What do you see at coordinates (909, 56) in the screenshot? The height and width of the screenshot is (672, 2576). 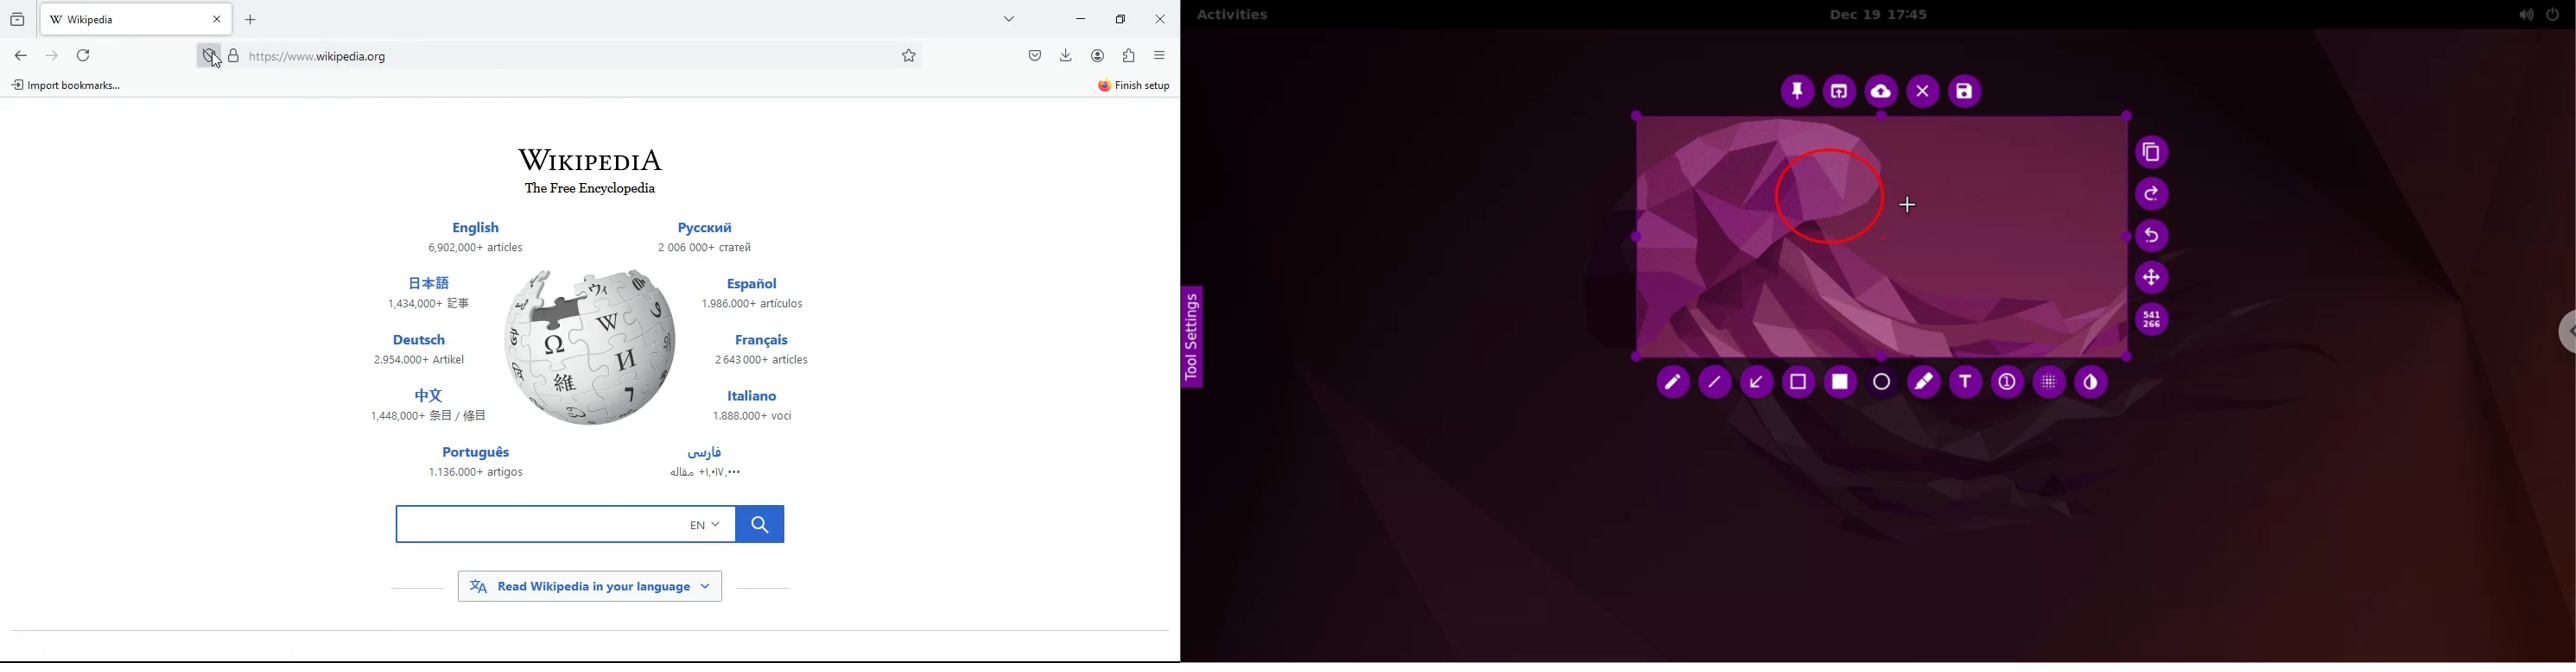 I see `favorite` at bounding box center [909, 56].